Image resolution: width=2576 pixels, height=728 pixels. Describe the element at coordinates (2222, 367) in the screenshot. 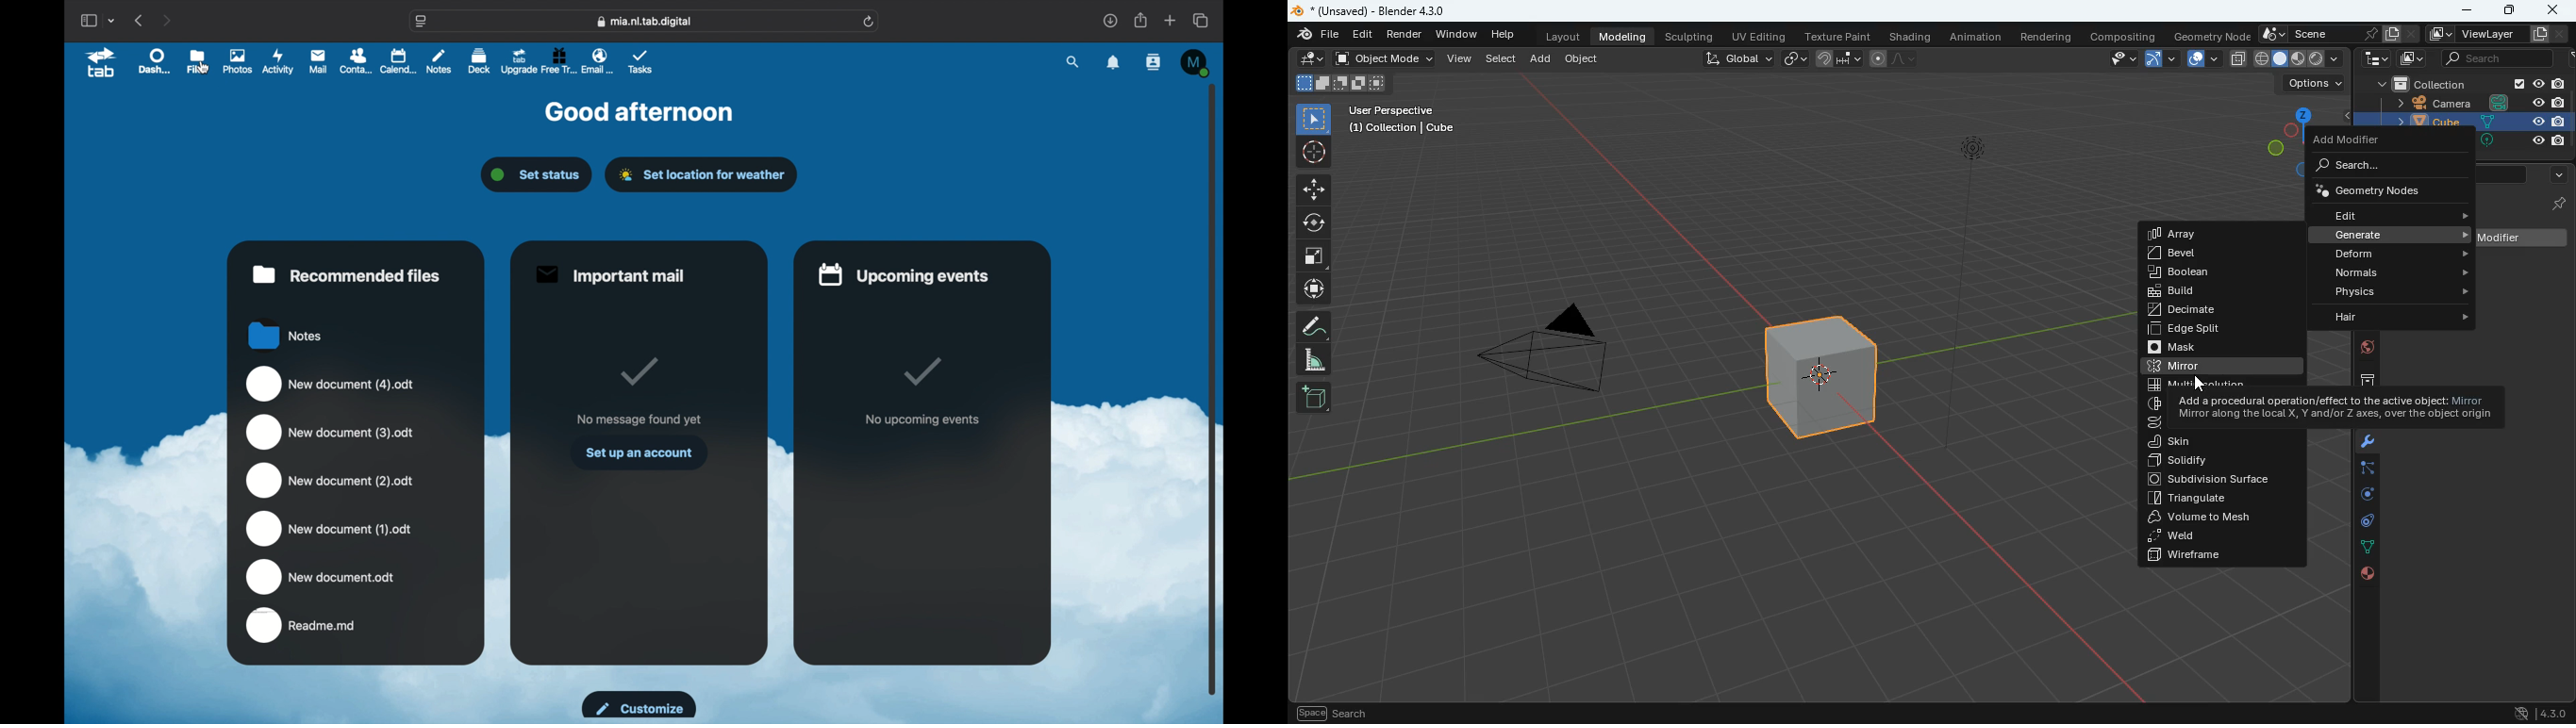

I see `mirro` at that location.